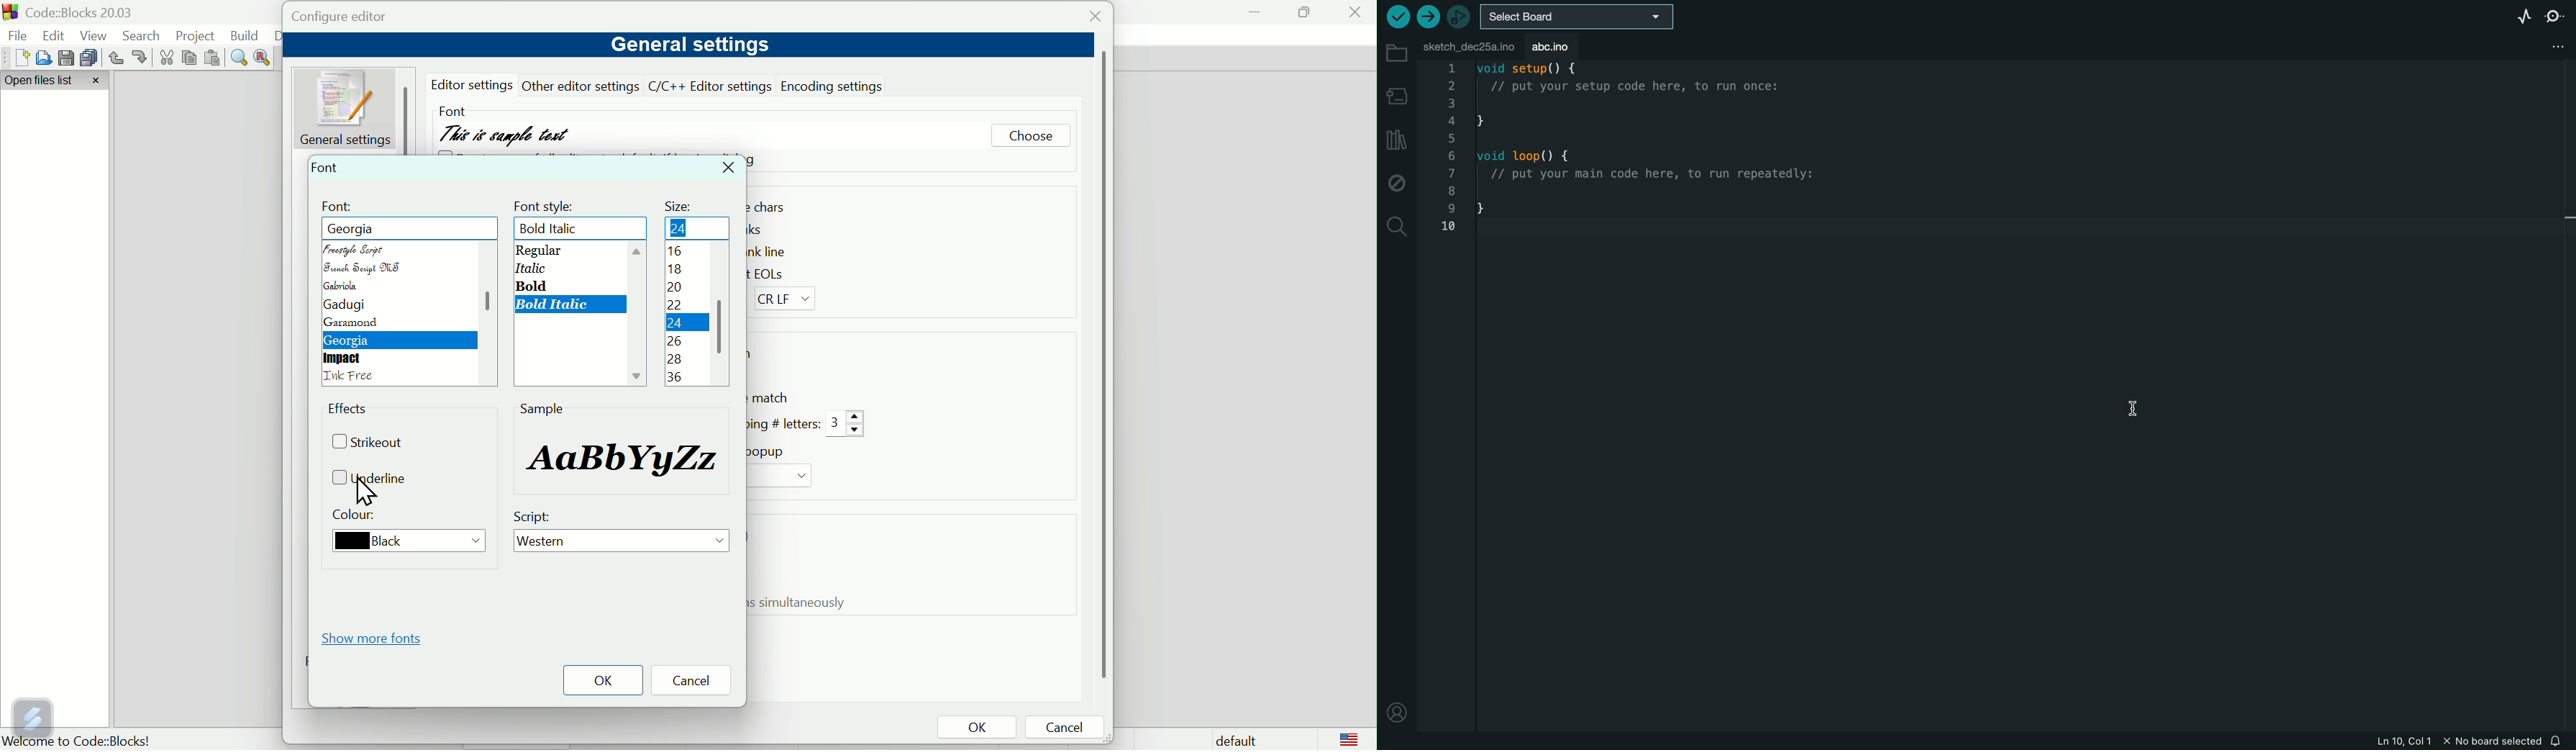  What do you see at coordinates (778, 477) in the screenshot?
I see `Drop down` at bounding box center [778, 477].